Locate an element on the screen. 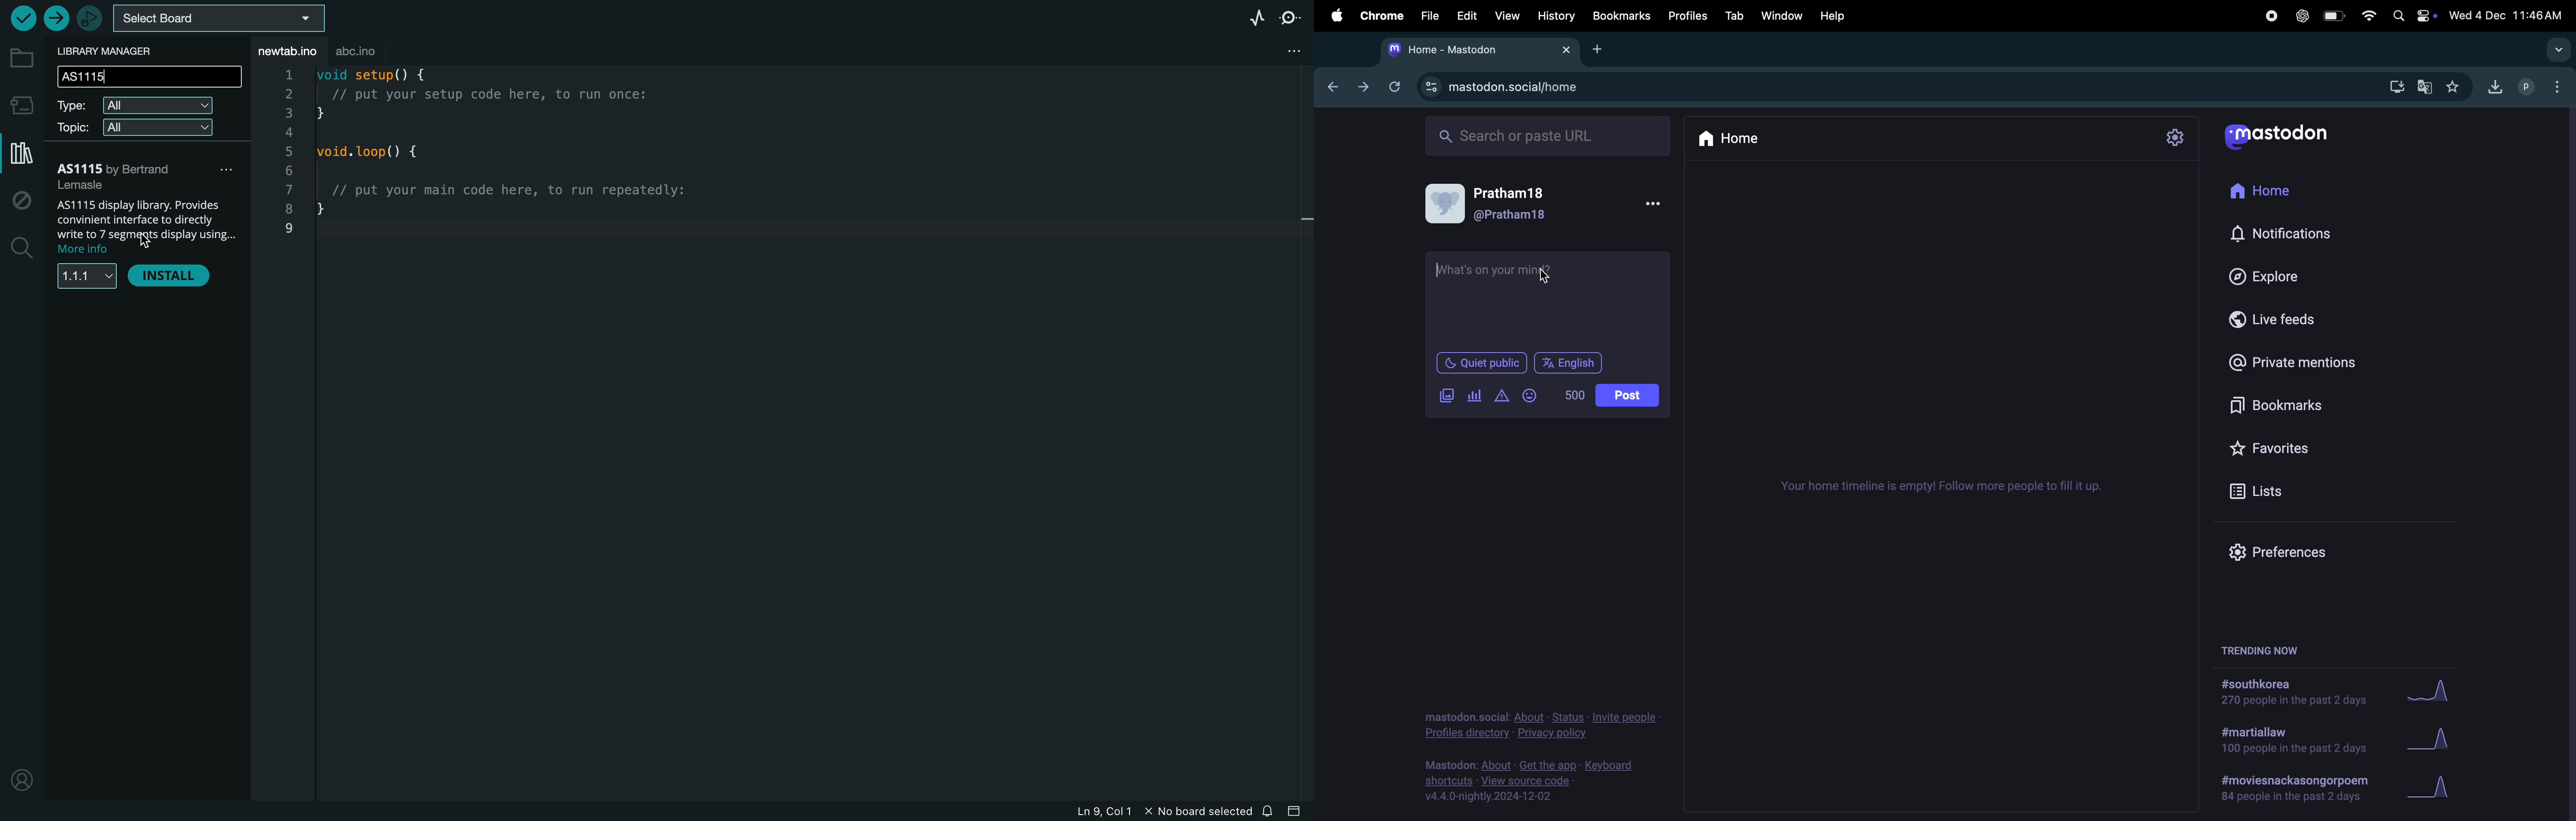 The image size is (2576, 840).  is located at coordinates (2546, 48).